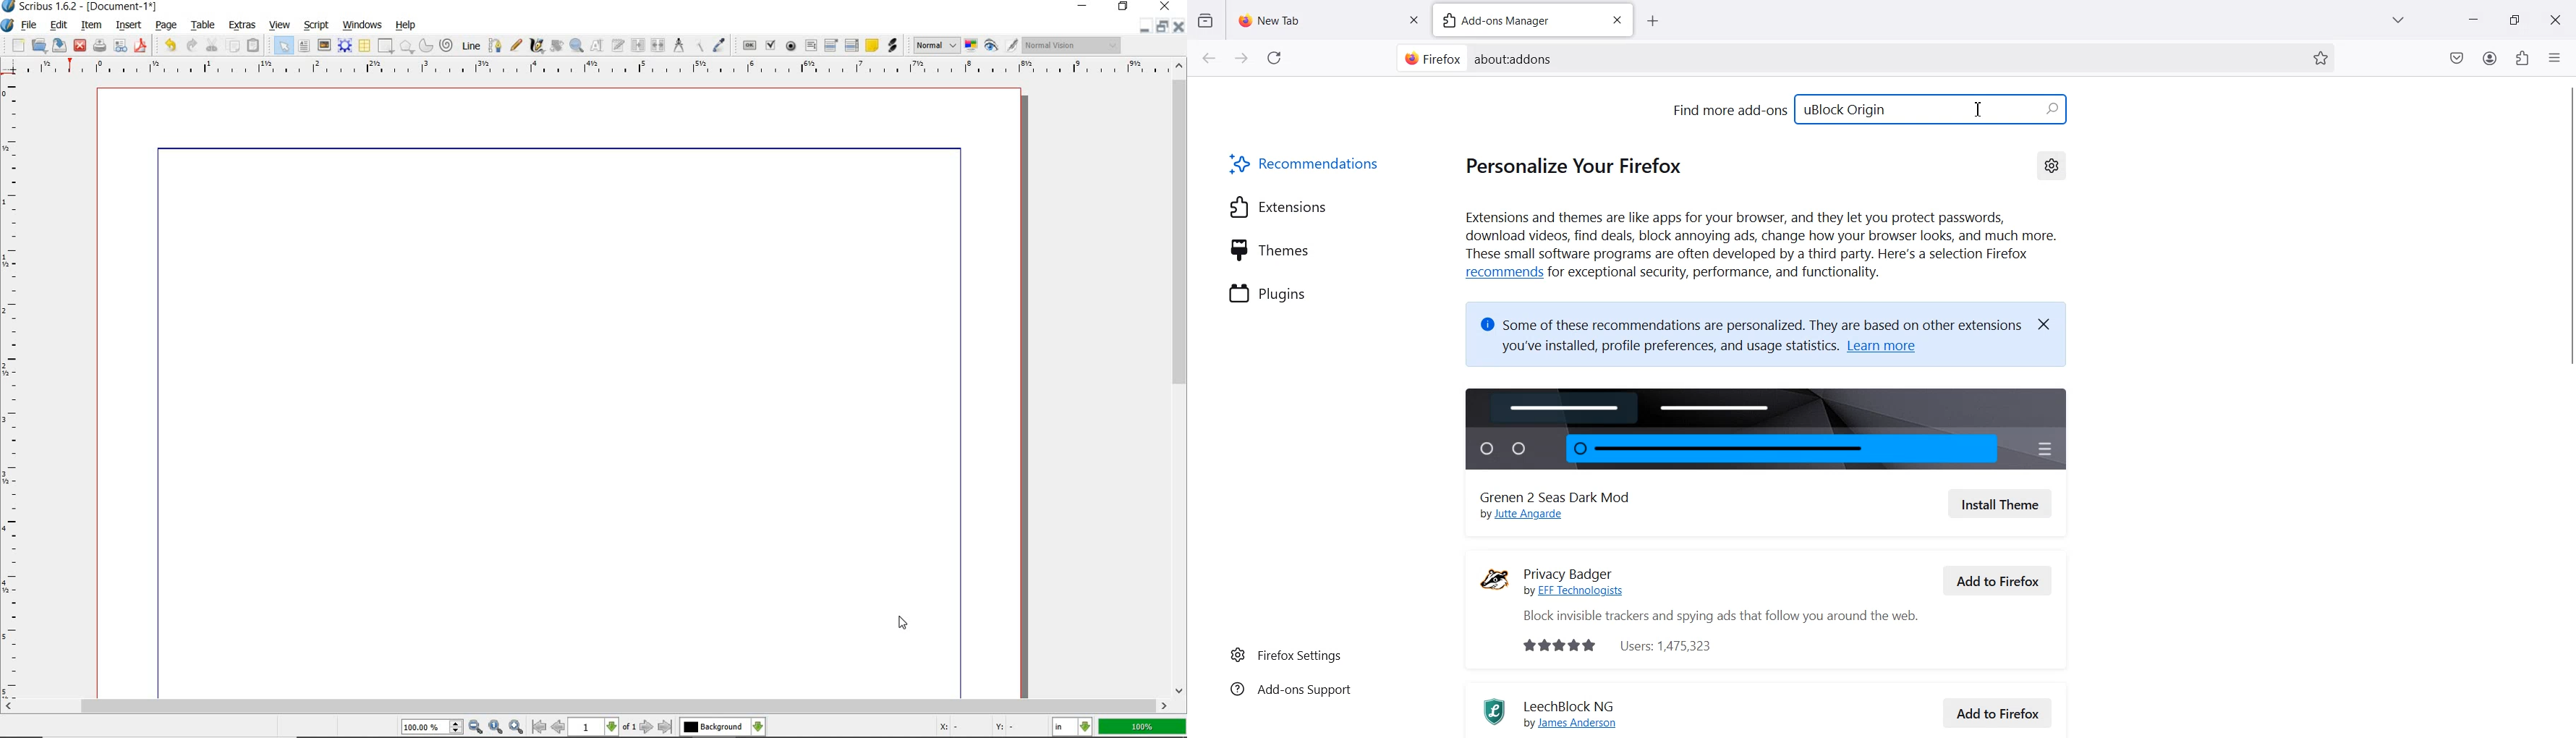  I want to click on pdf combo box, so click(832, 46).